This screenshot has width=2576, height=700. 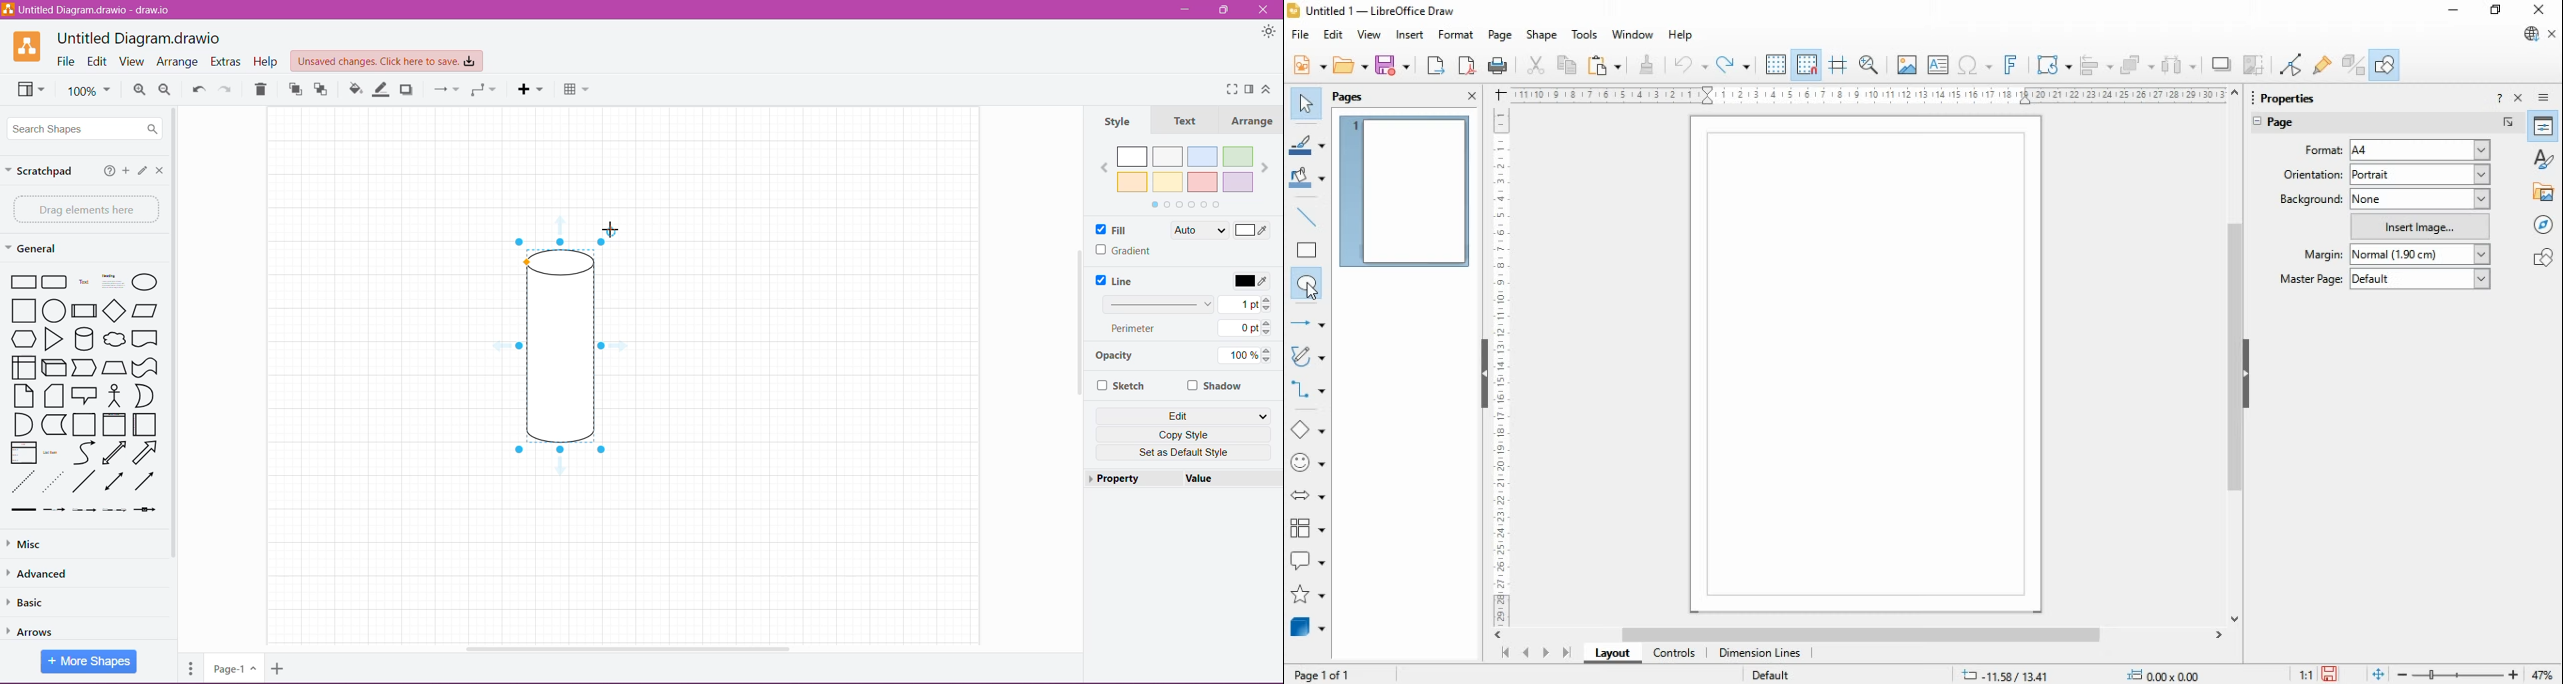 What do you see at coordinates (1187, 9) in the screenshot?
I see `Minimize` at bounding box center [1187, 9].